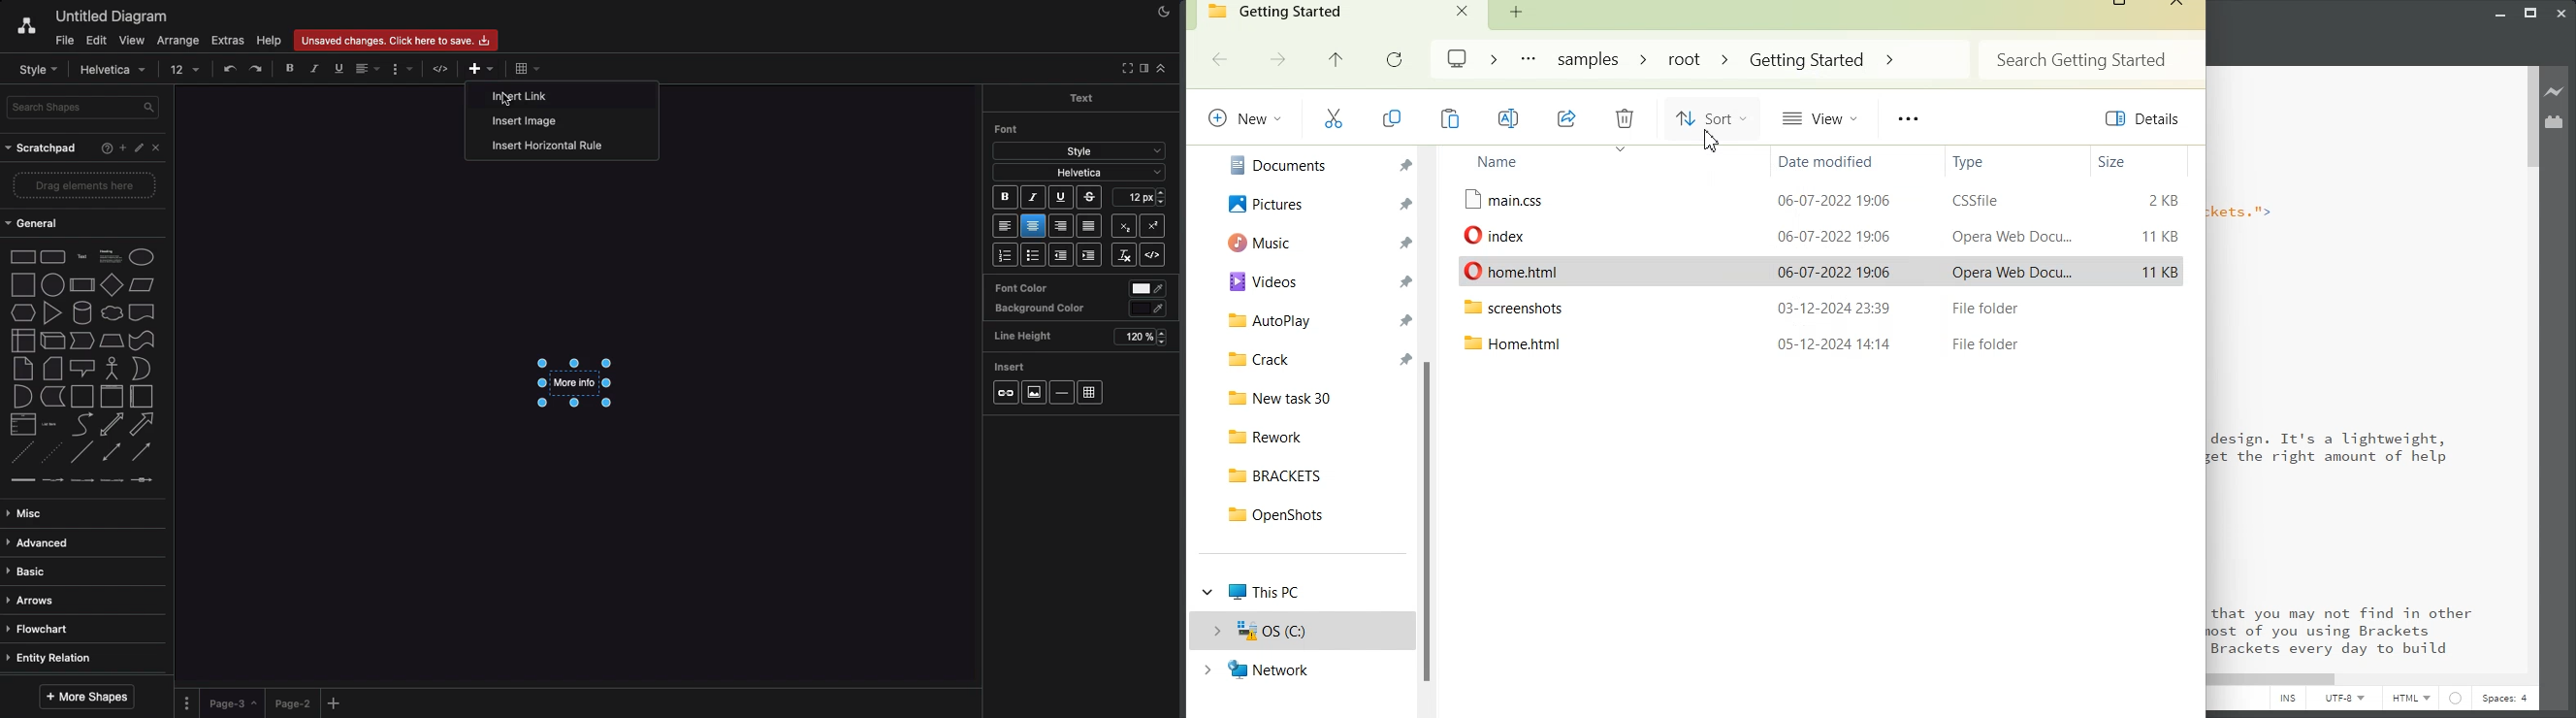 This screenshot has height=728, width=2576. What do you see at coordinates (83, 369) in the screenshot?
I see `callout` at bounding box center [83, 369].